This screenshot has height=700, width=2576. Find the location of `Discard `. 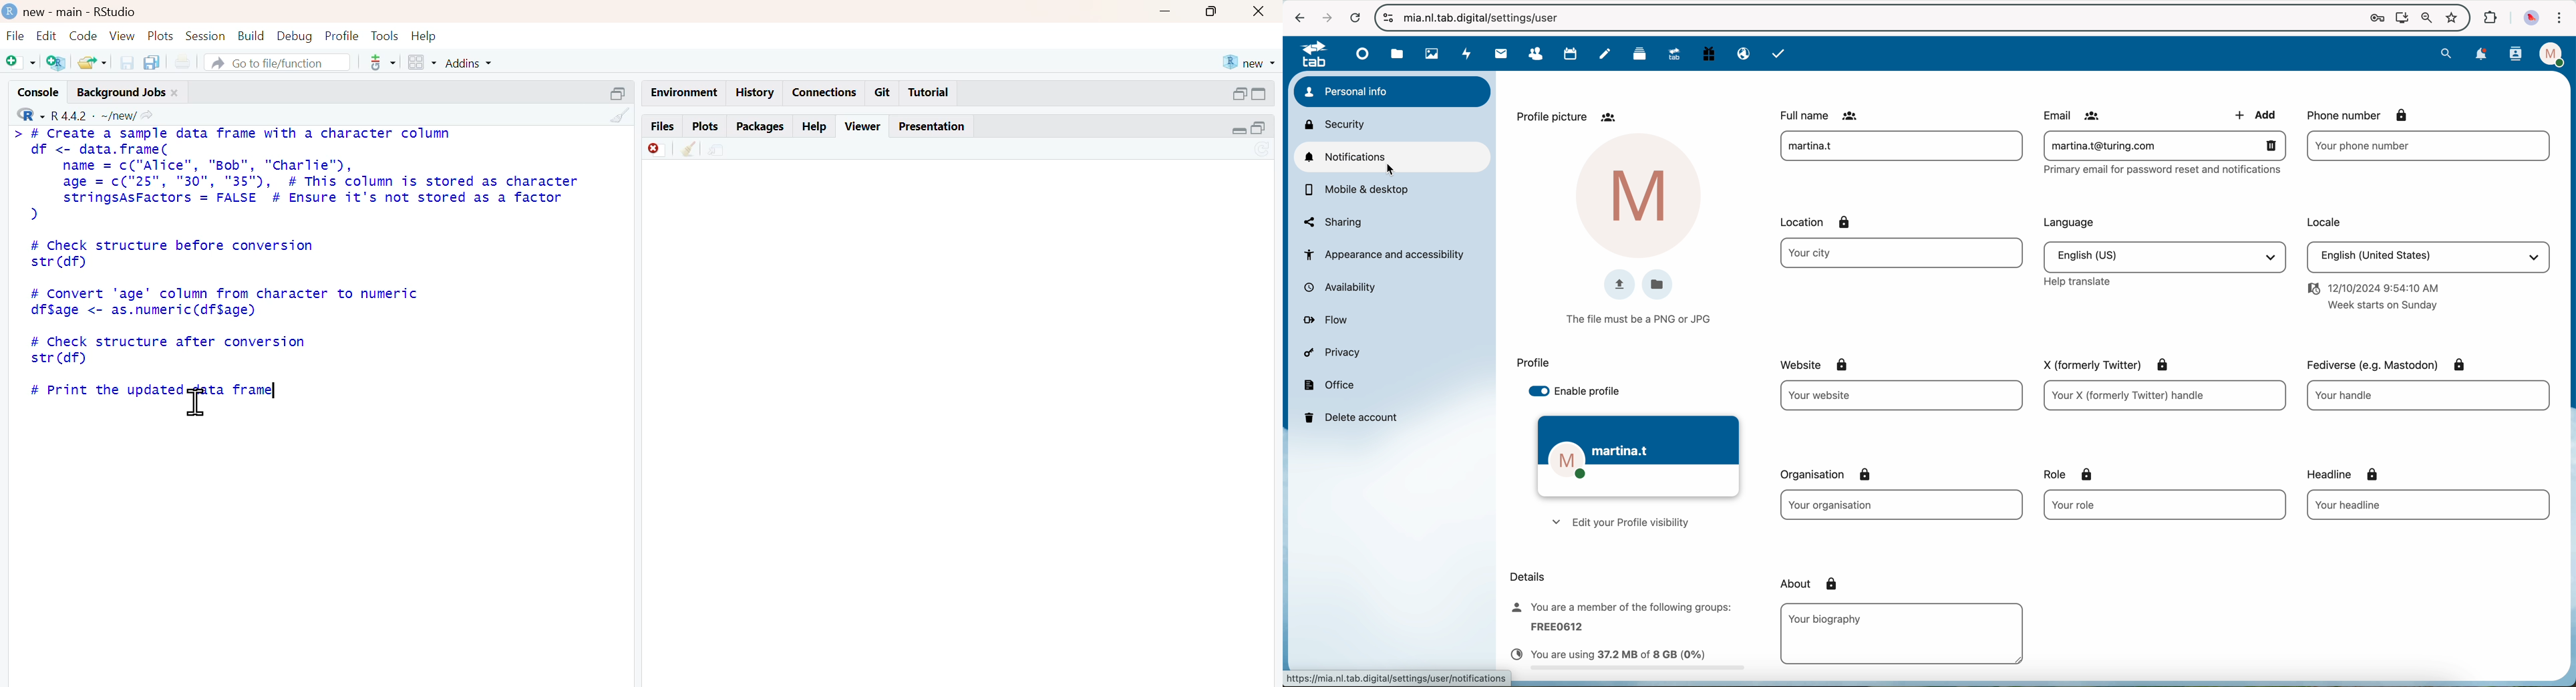

Discard  is located at coordinates (657, 149).